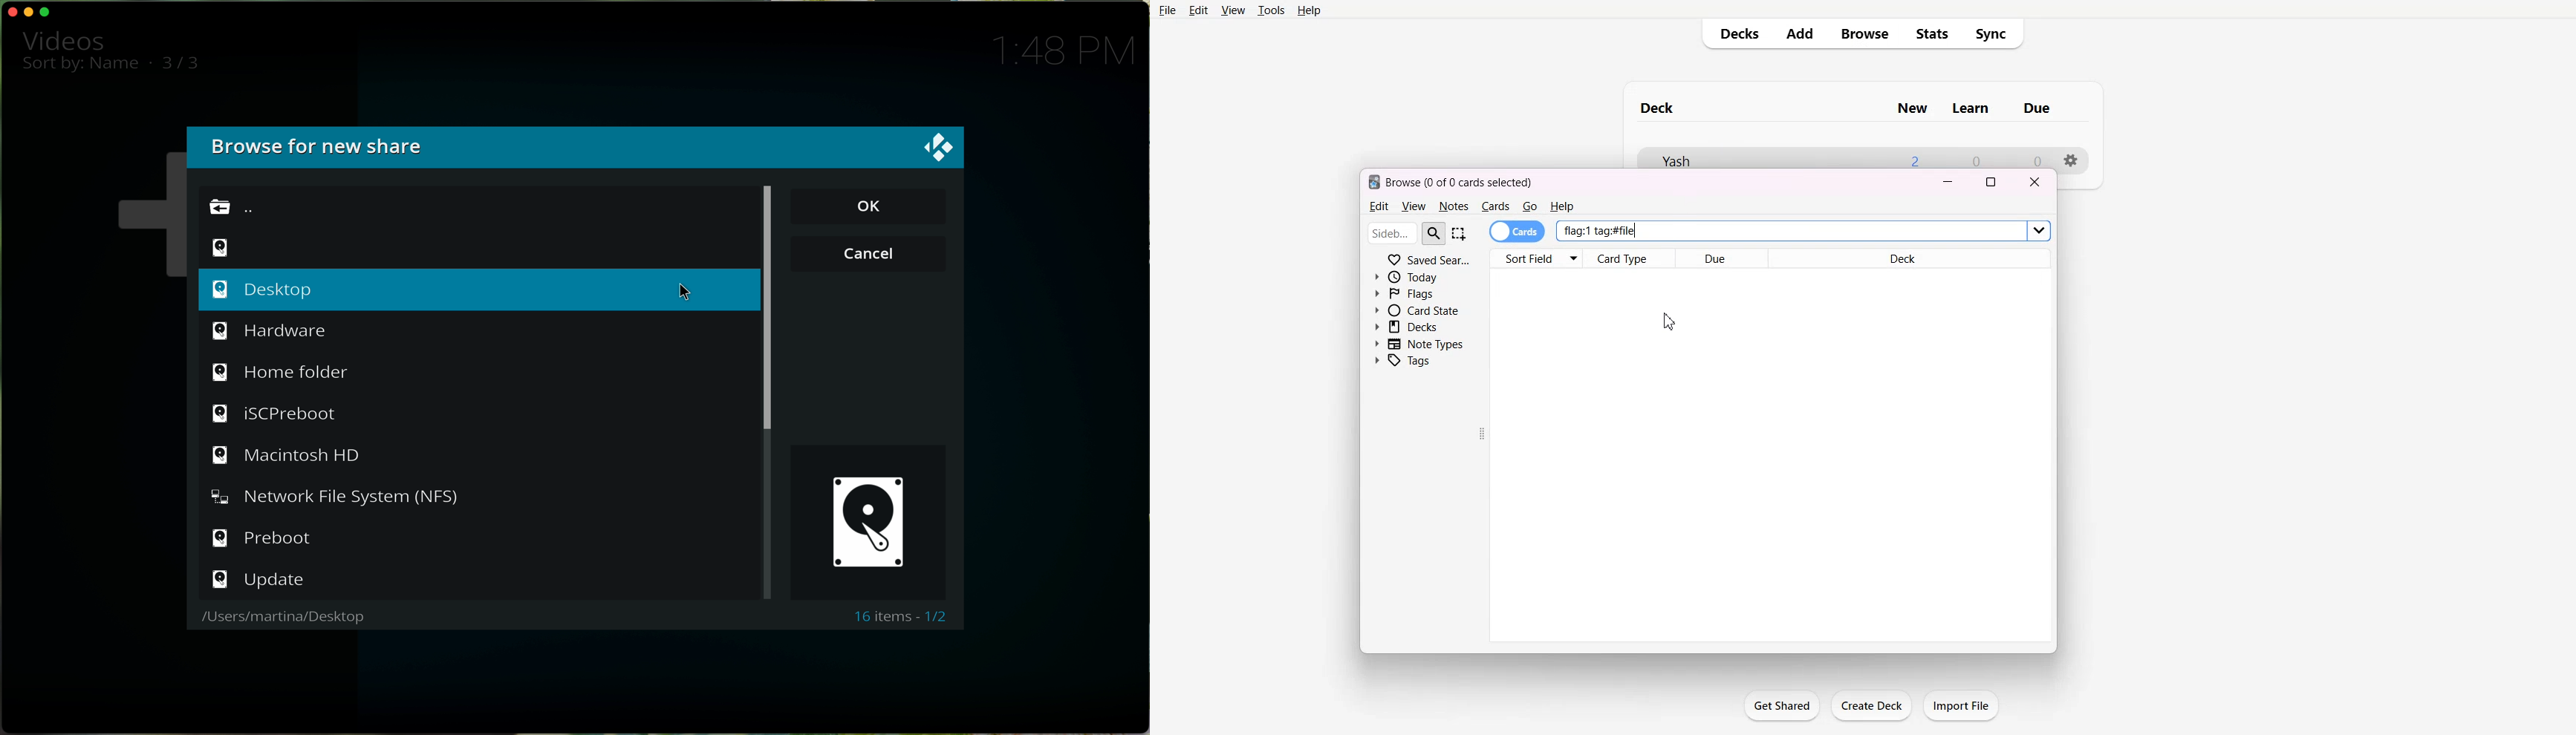 The width and height of the screenshot is (2576, 756). What do you see at coordinates (940, 148) in the screenshot?
I see `Kodi logo` at bounding box center [940, 148].